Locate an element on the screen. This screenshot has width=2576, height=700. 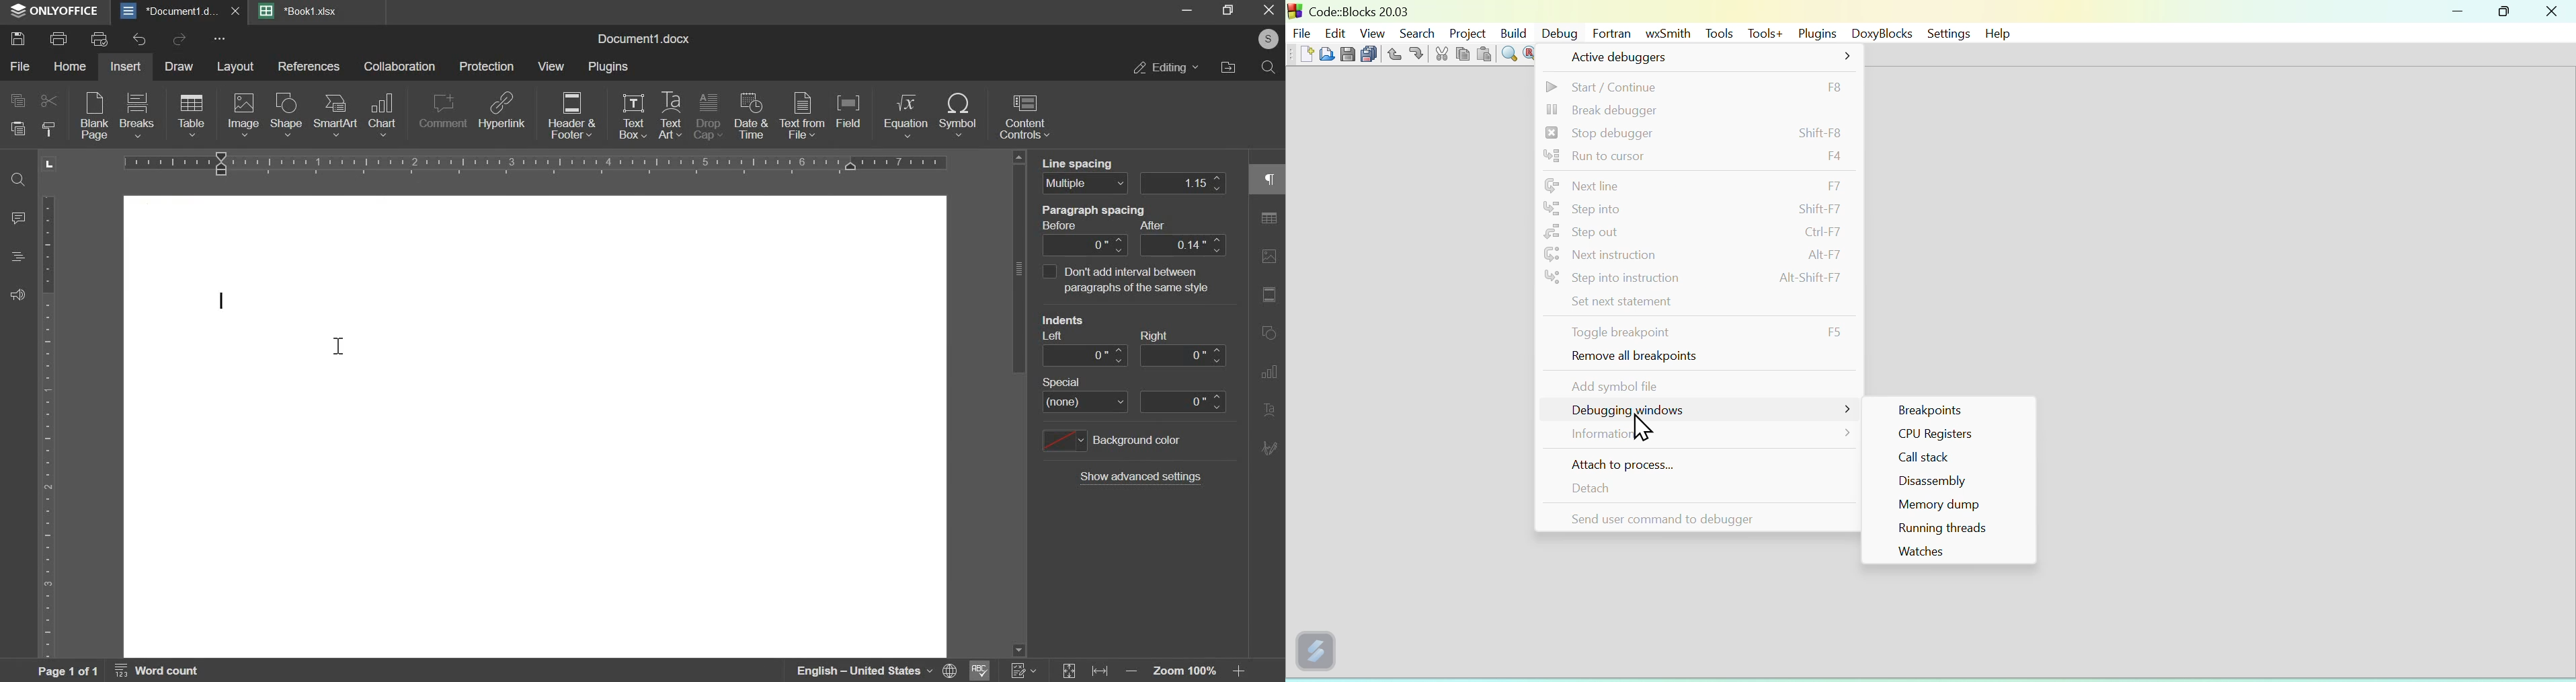
Formatting Tool is located at coordinates (1269, 409).